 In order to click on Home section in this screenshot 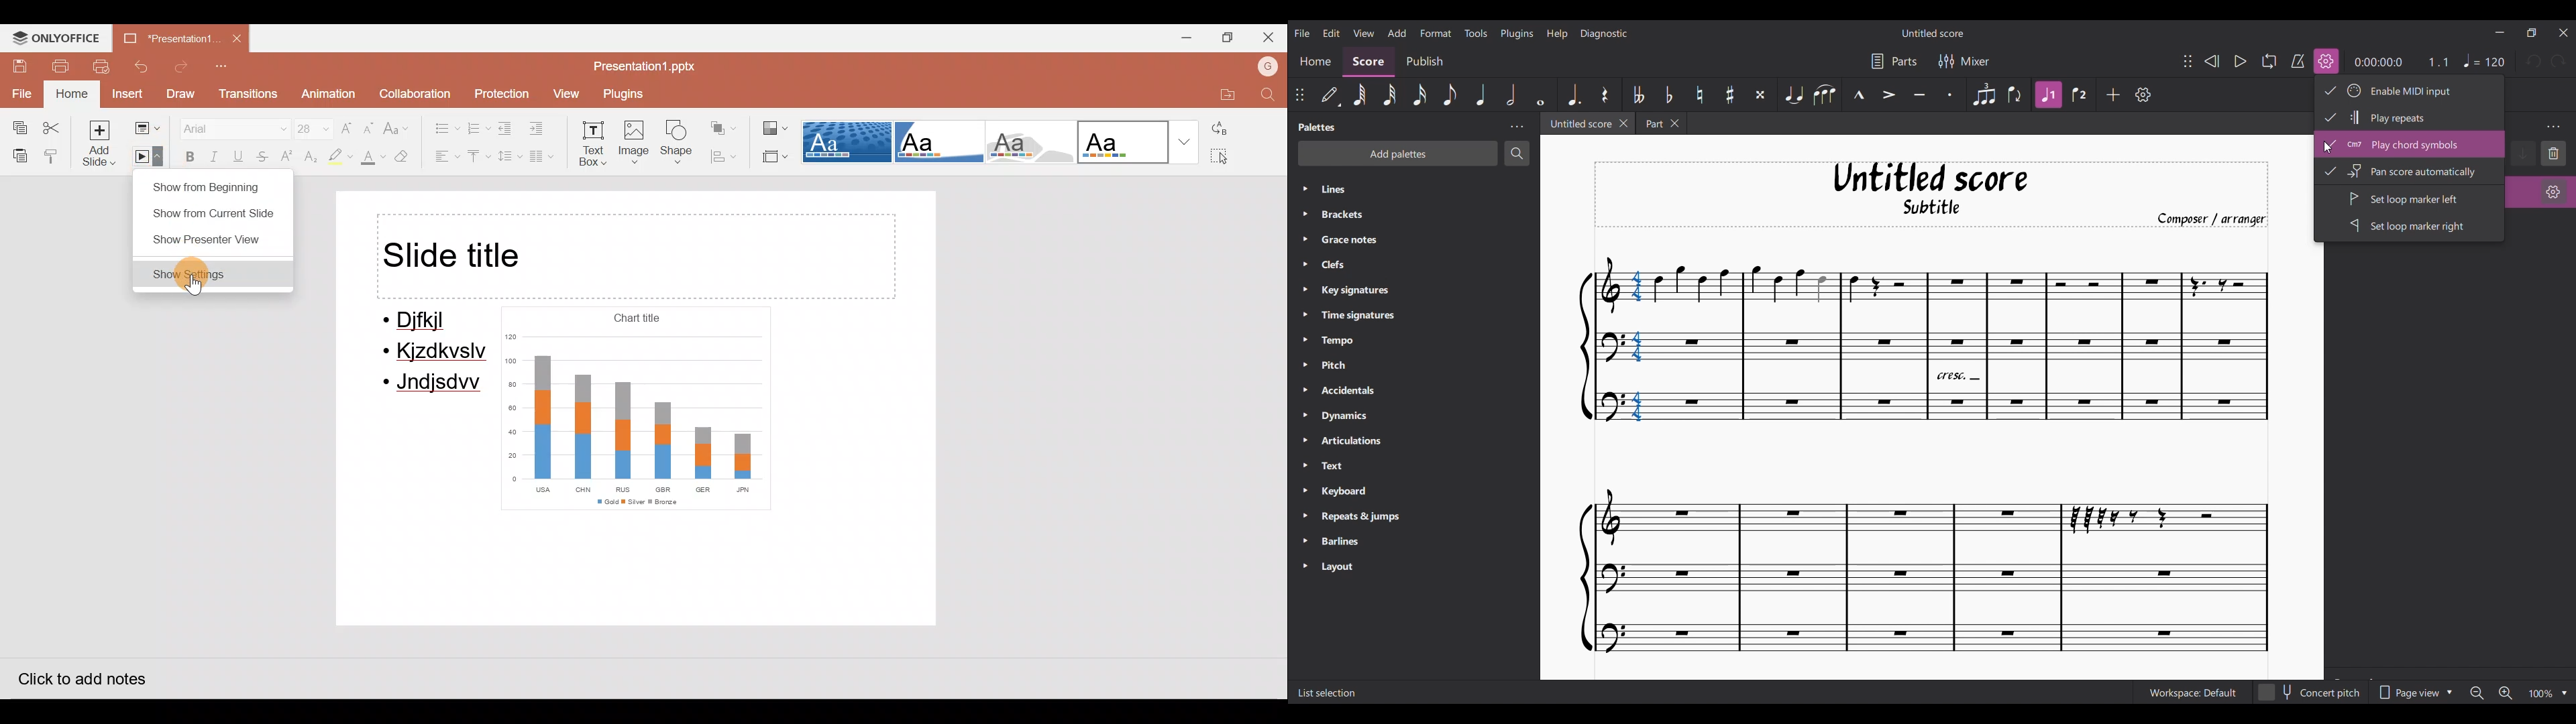, I will do `click(1315, 62)`.